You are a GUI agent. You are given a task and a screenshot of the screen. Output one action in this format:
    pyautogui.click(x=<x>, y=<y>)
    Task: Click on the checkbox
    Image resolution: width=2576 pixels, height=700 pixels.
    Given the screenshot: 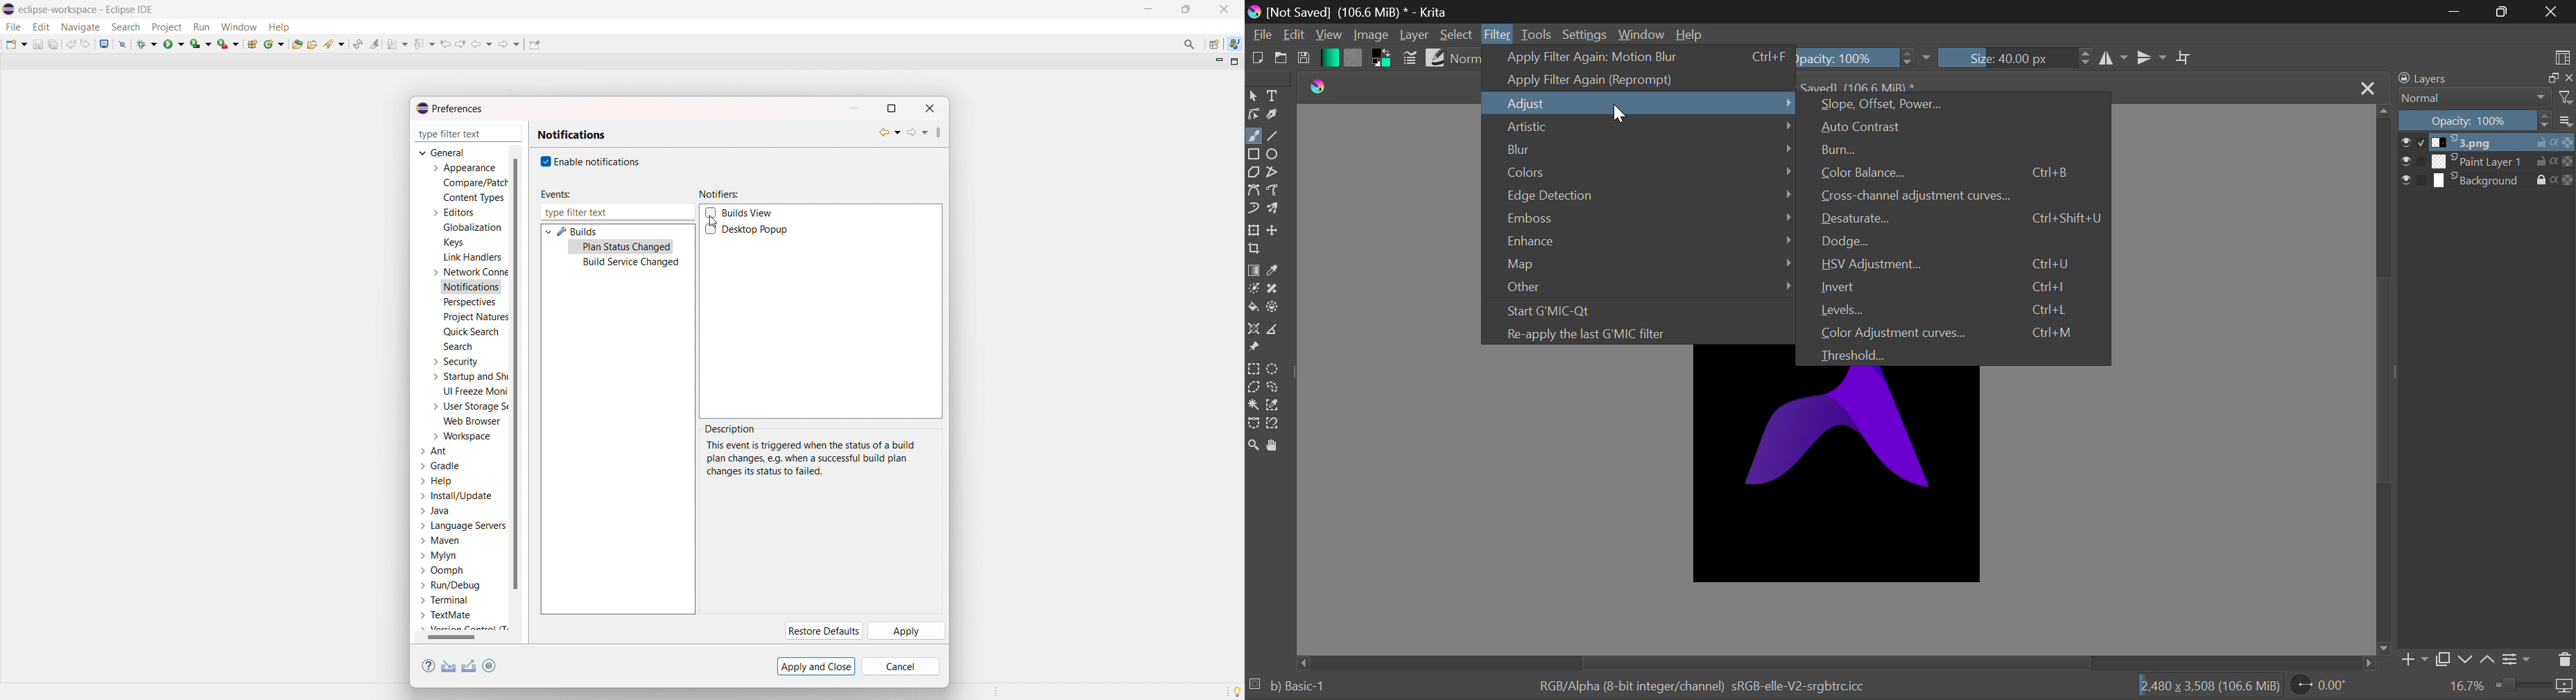 What is the action you would take?
    pyautogui.click(x=544, y=161)
    